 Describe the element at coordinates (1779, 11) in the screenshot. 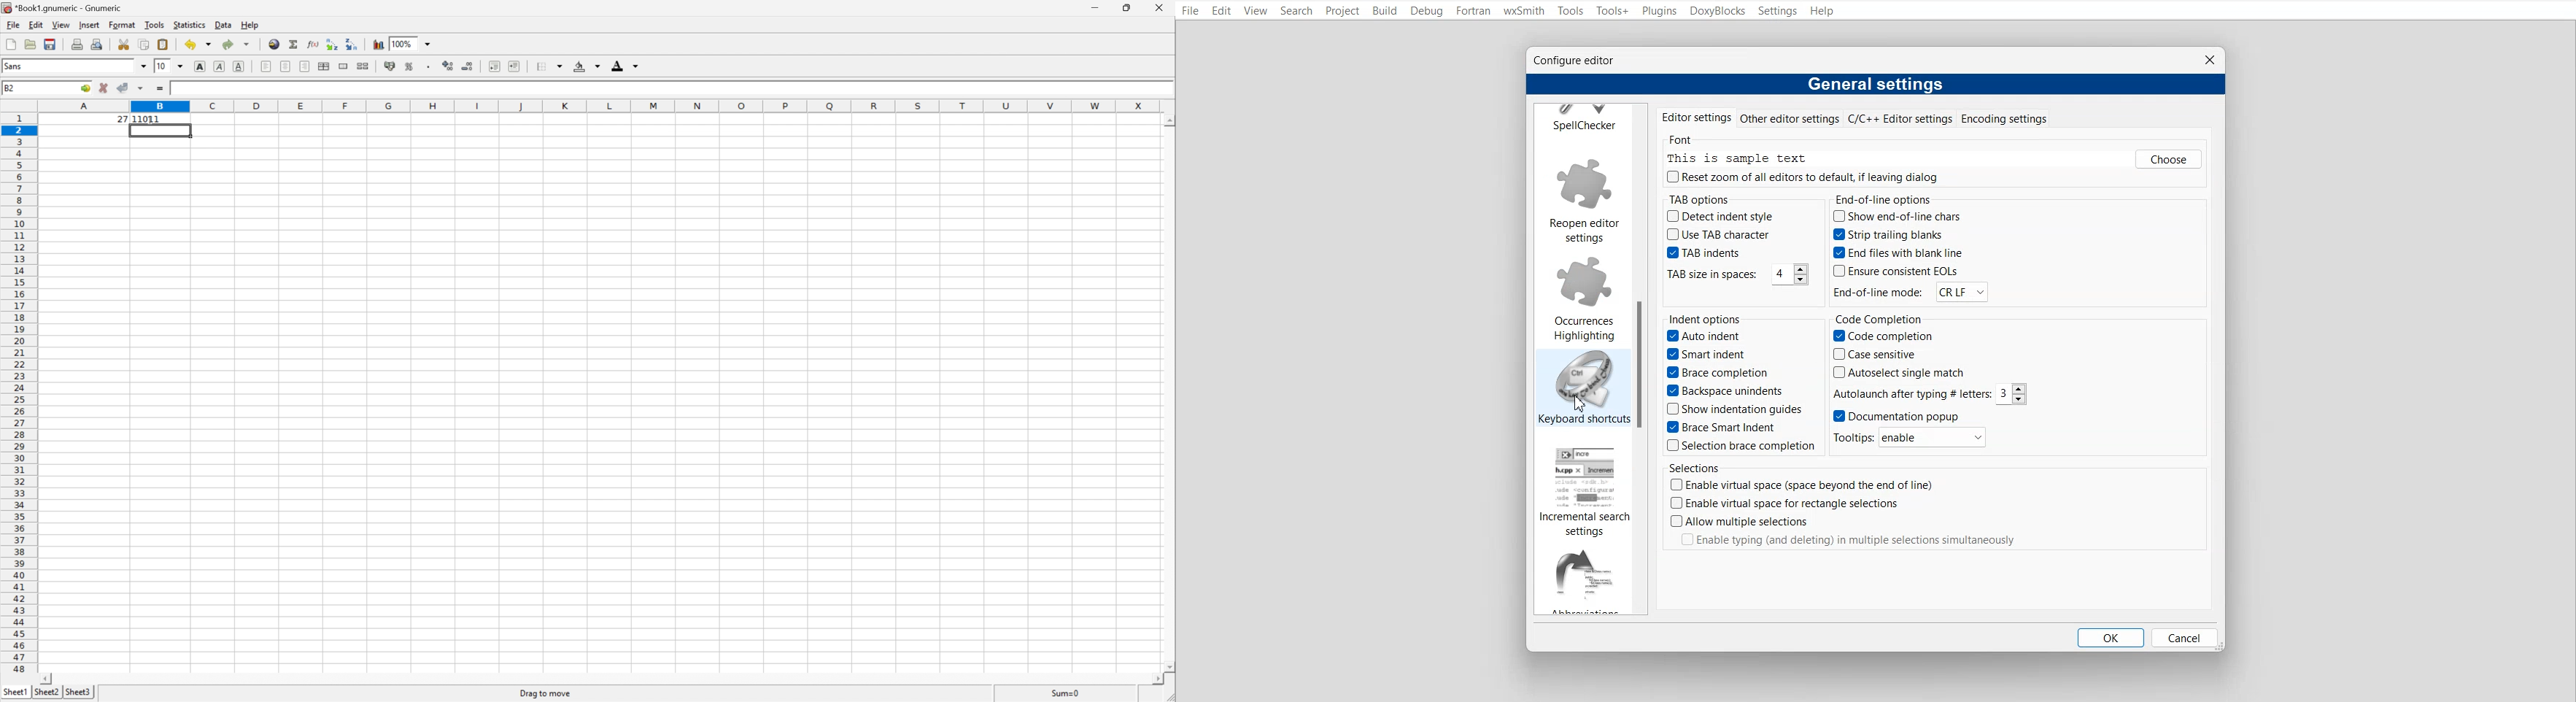

I see `Settings` at that location.